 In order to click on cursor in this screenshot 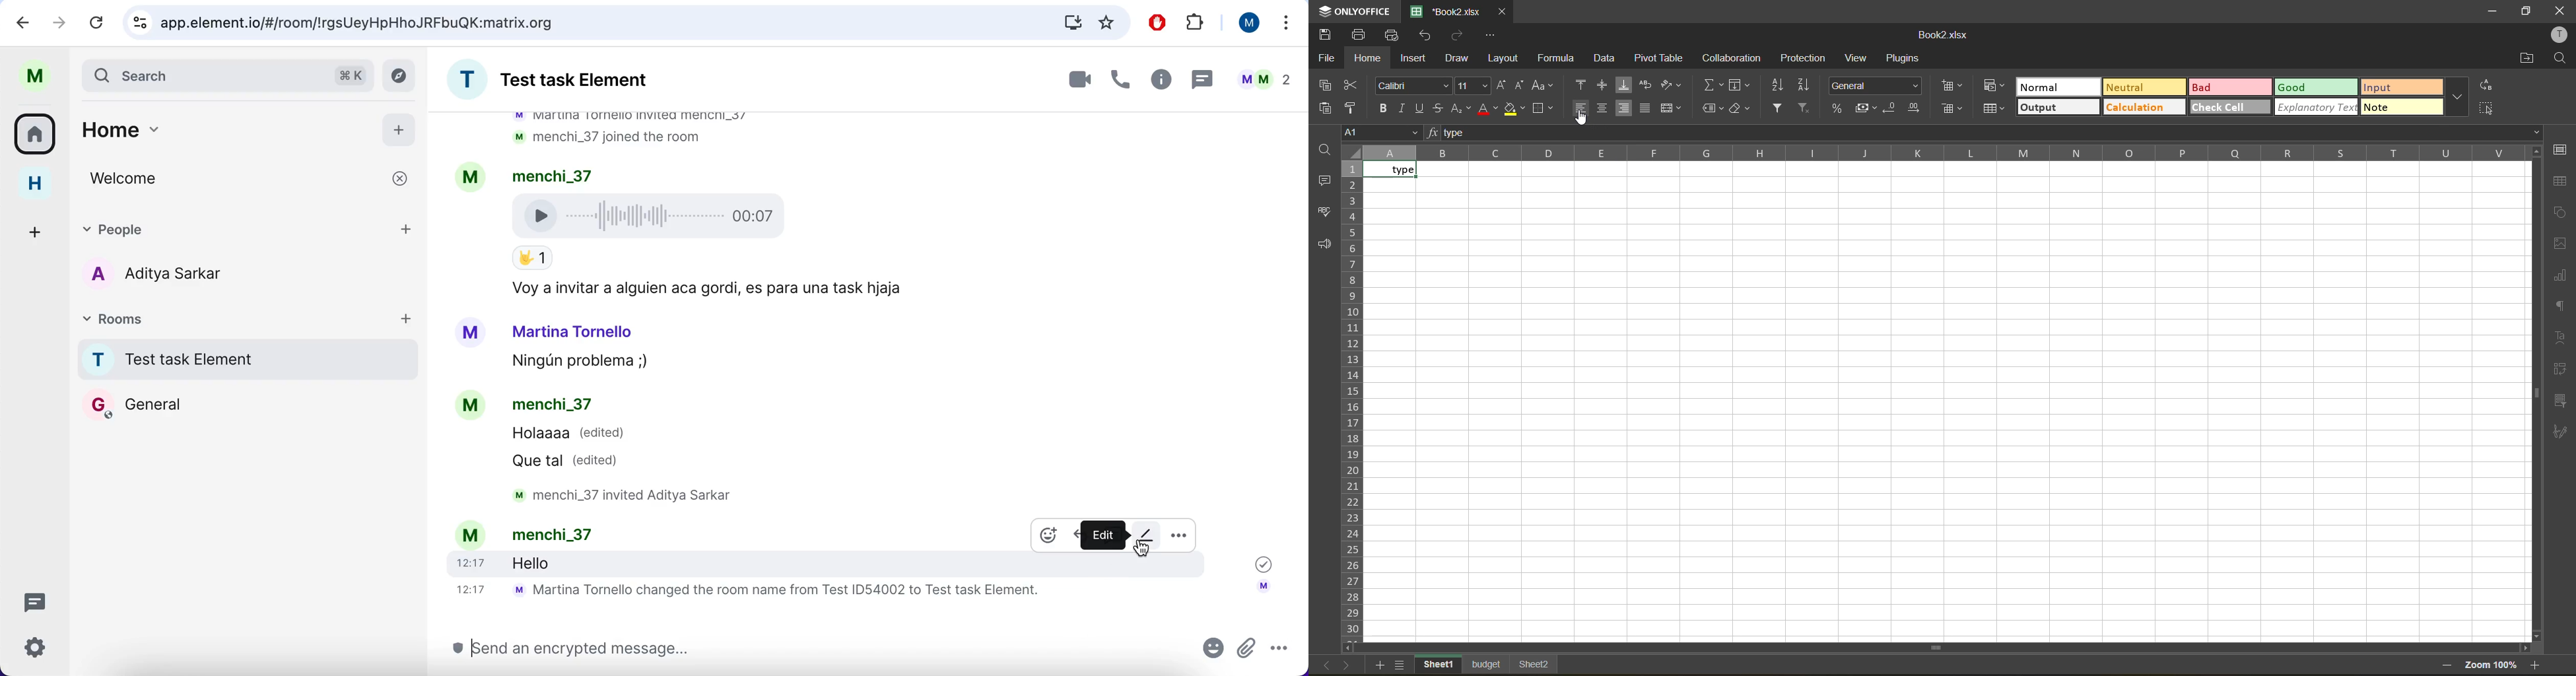, I will do `click(1142, 548)`.